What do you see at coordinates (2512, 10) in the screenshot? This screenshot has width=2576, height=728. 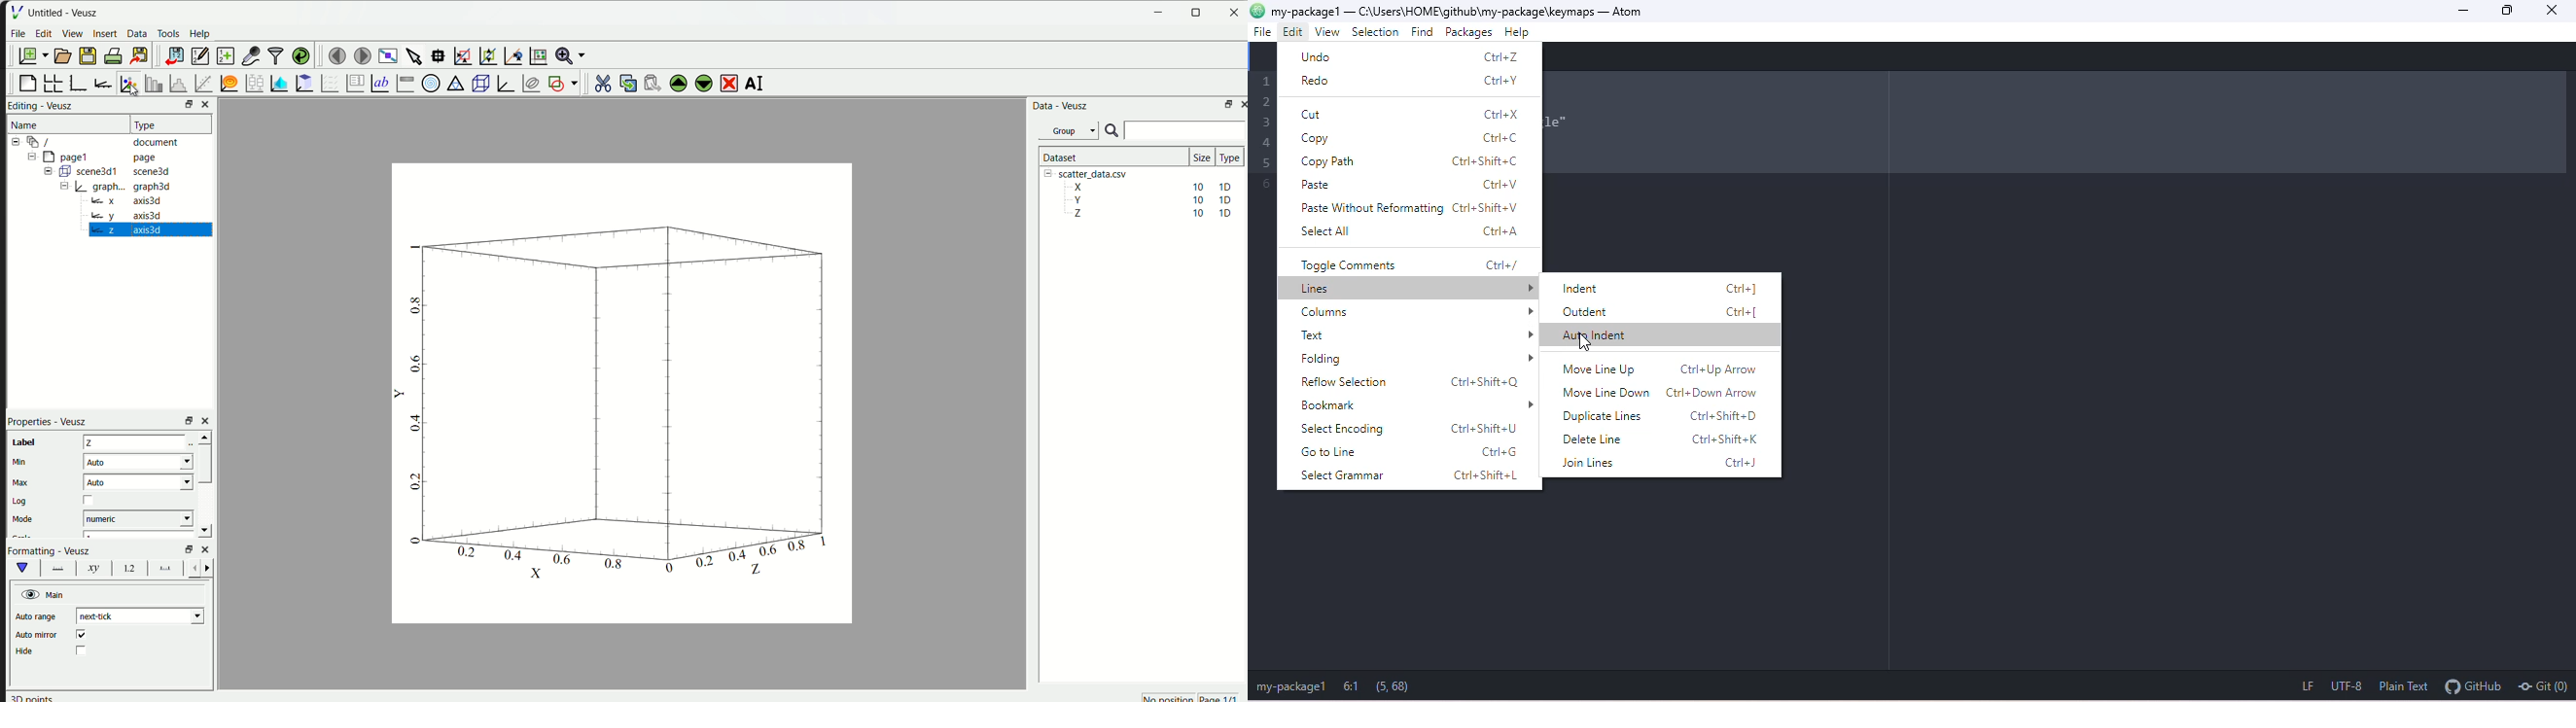 I see `maximize` at bounding box center [2512, 10].